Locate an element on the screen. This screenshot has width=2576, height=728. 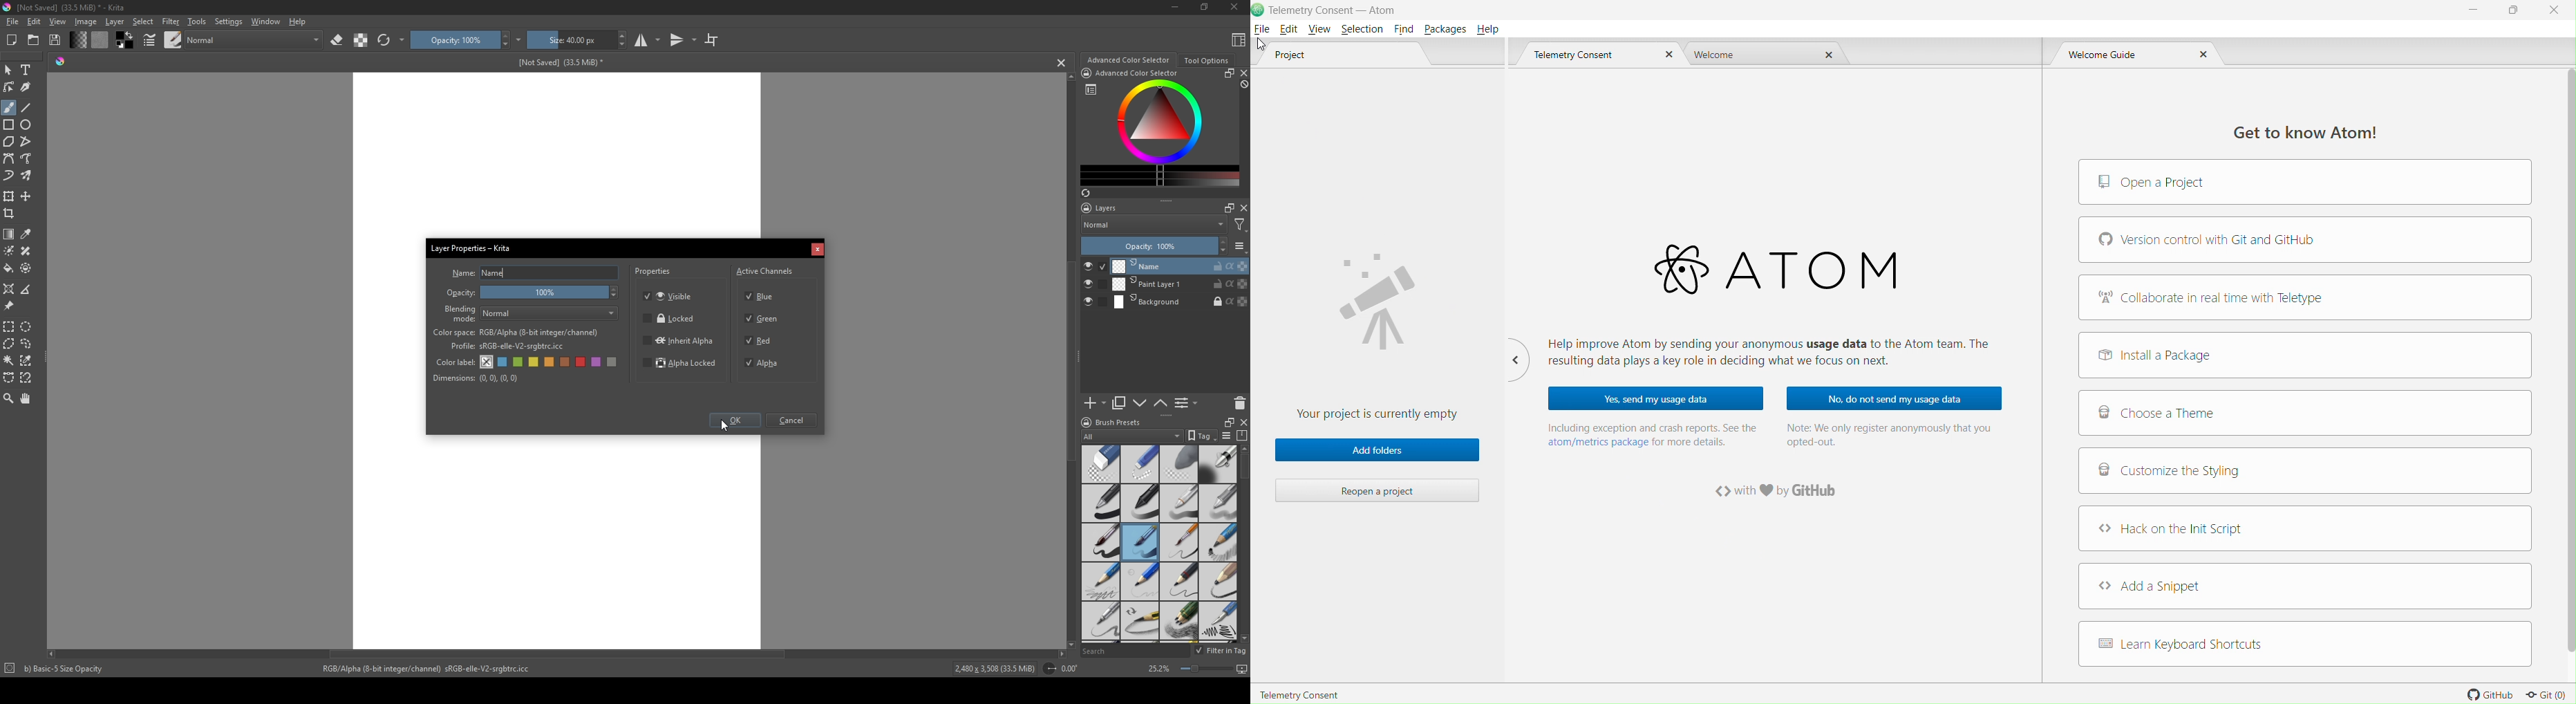
Content is located at coordinates (1239, 39).